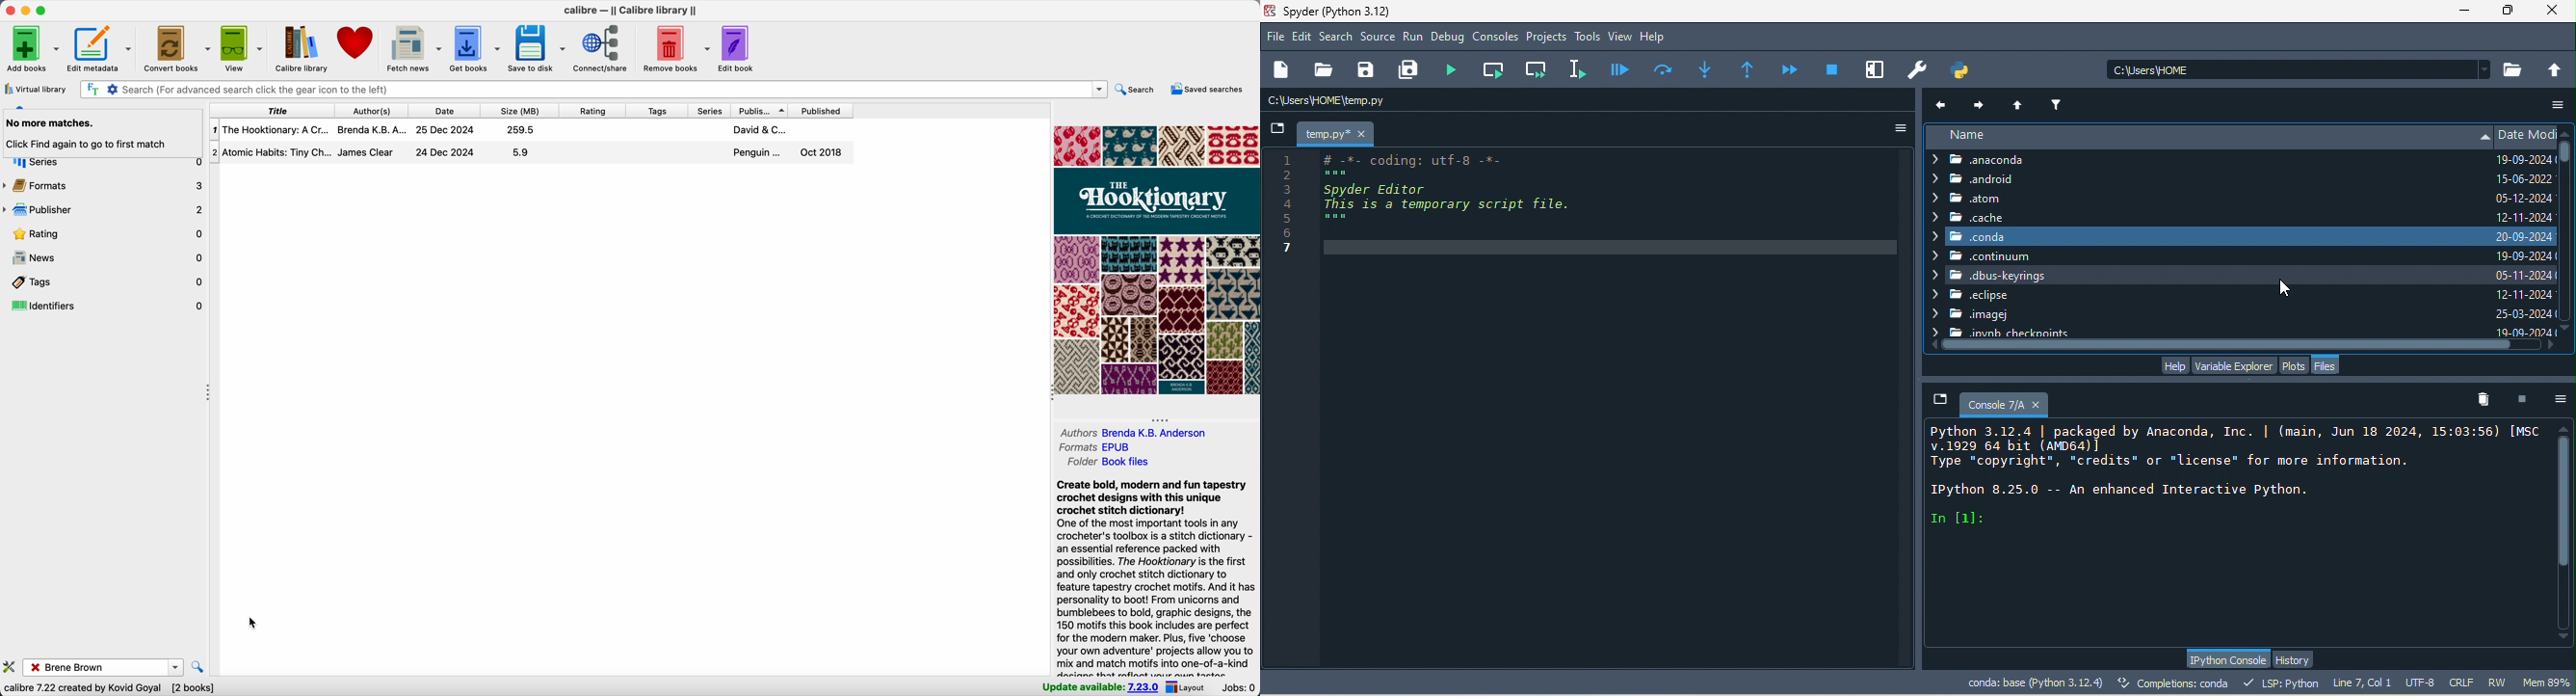  Describe the element at coordinates (1581, 68) in the screenshot. I see `current line` at that location.